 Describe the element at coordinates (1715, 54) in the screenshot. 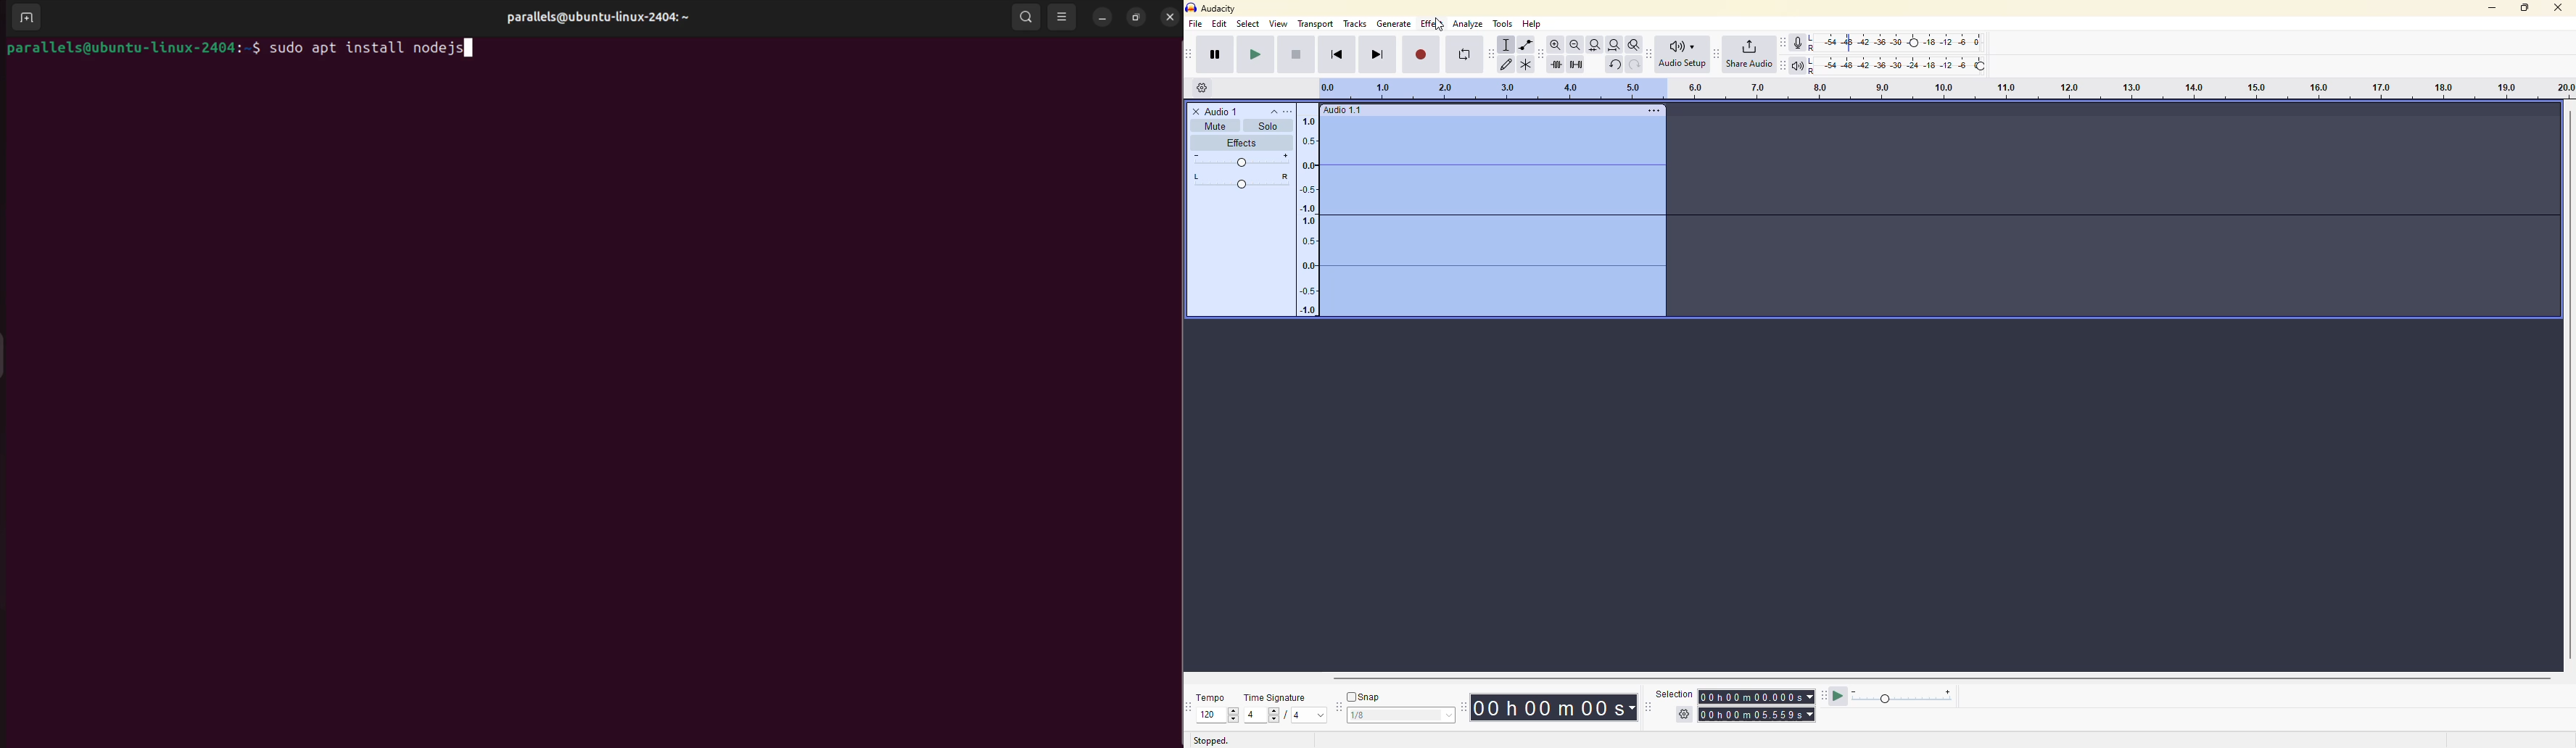

I see `share audio toolbar` at that location.